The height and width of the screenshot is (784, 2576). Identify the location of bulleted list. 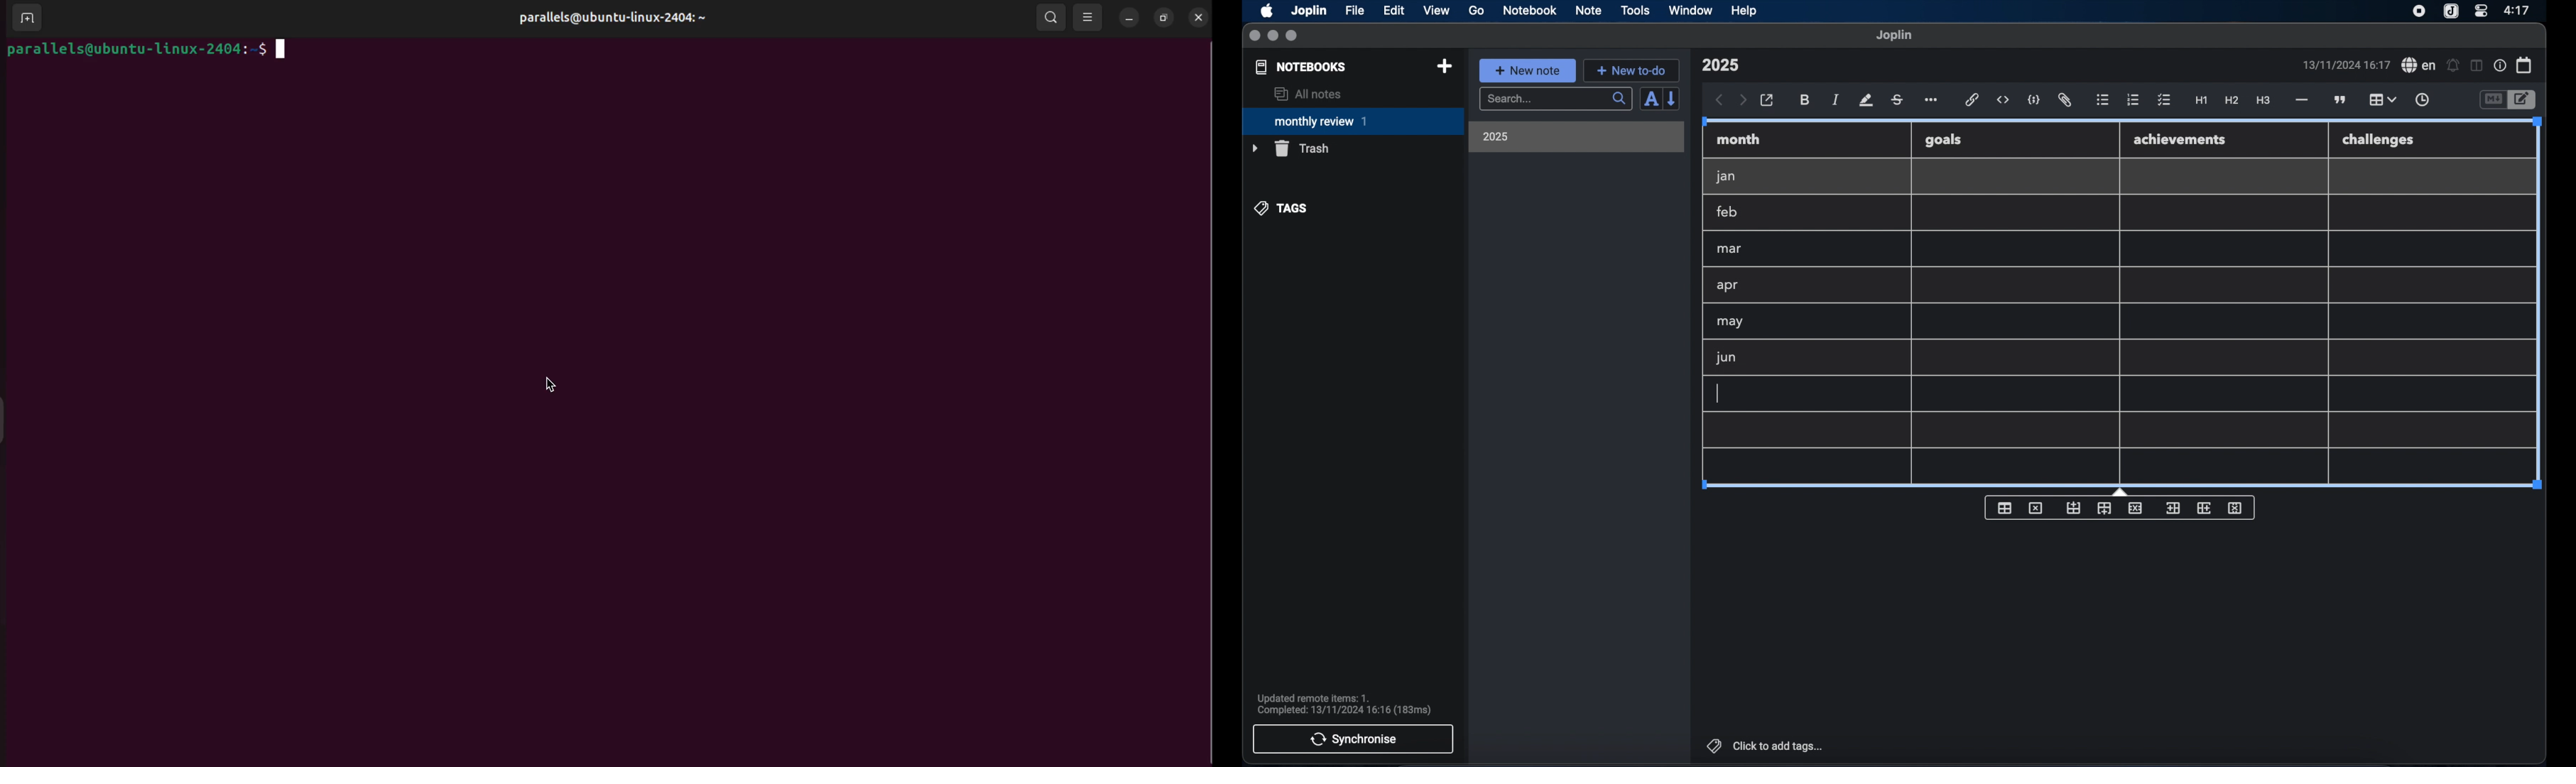
(2102, 100).